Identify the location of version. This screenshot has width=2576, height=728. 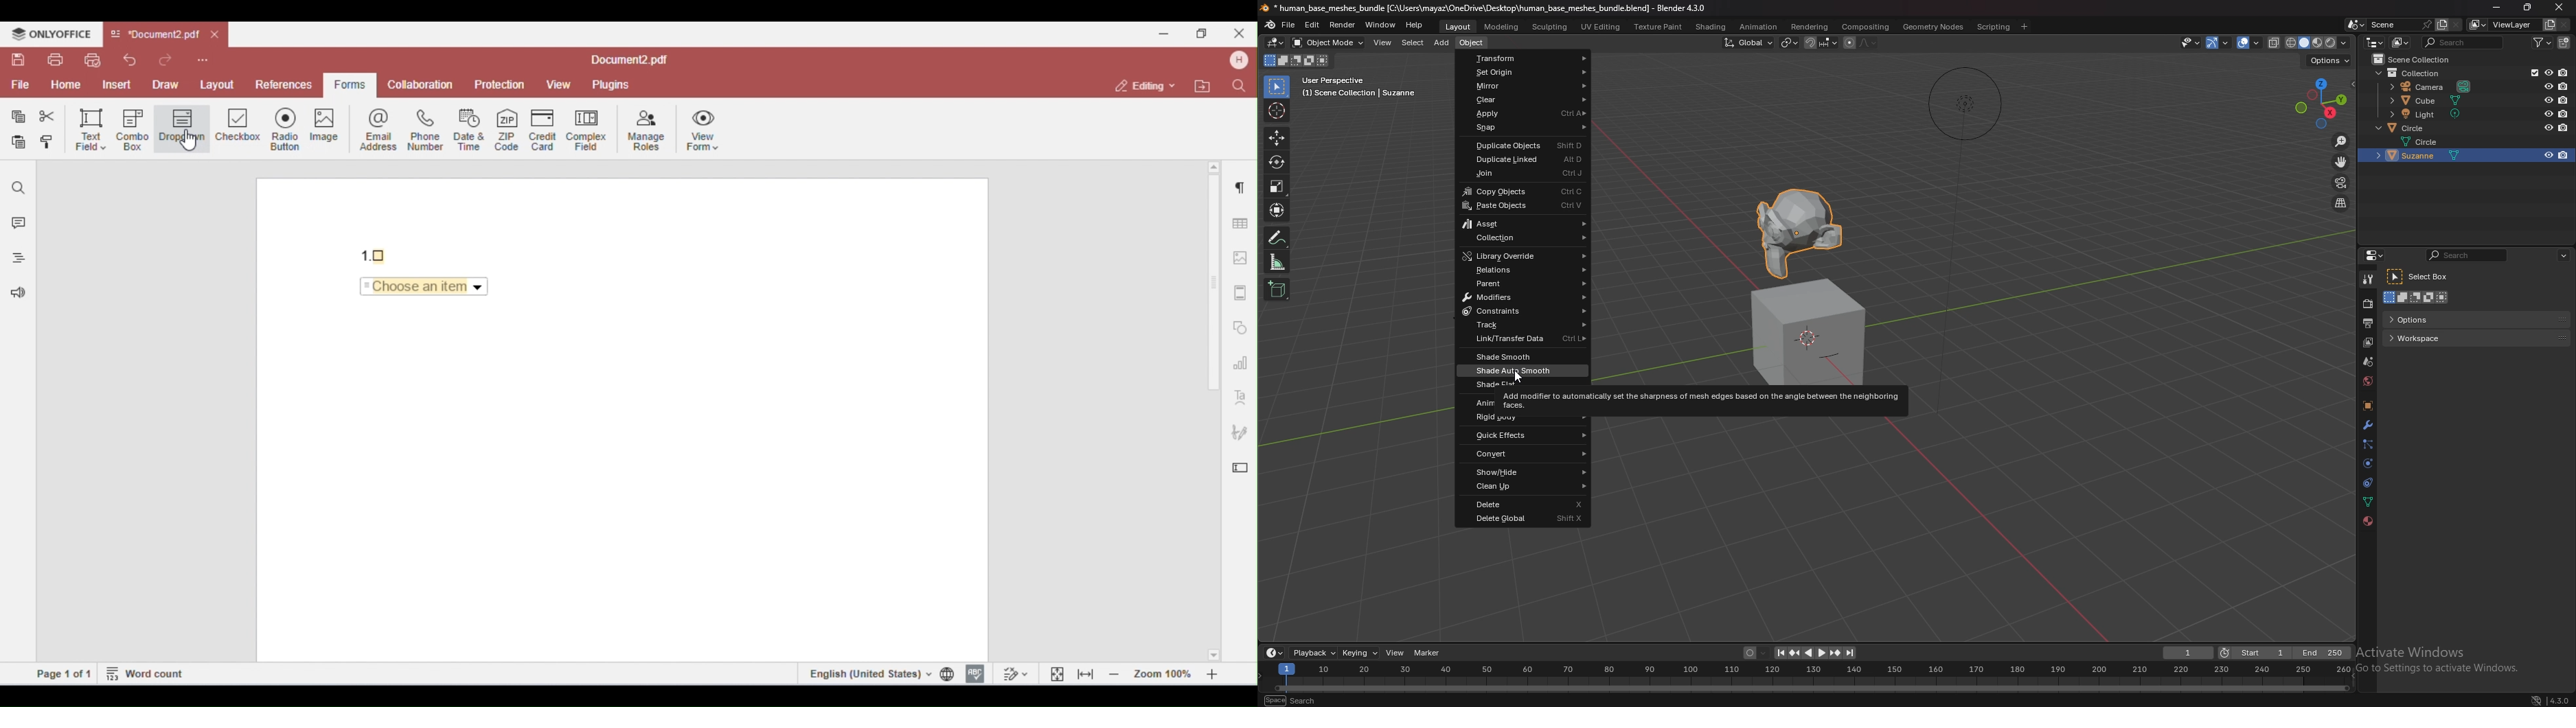
(2560, 701).